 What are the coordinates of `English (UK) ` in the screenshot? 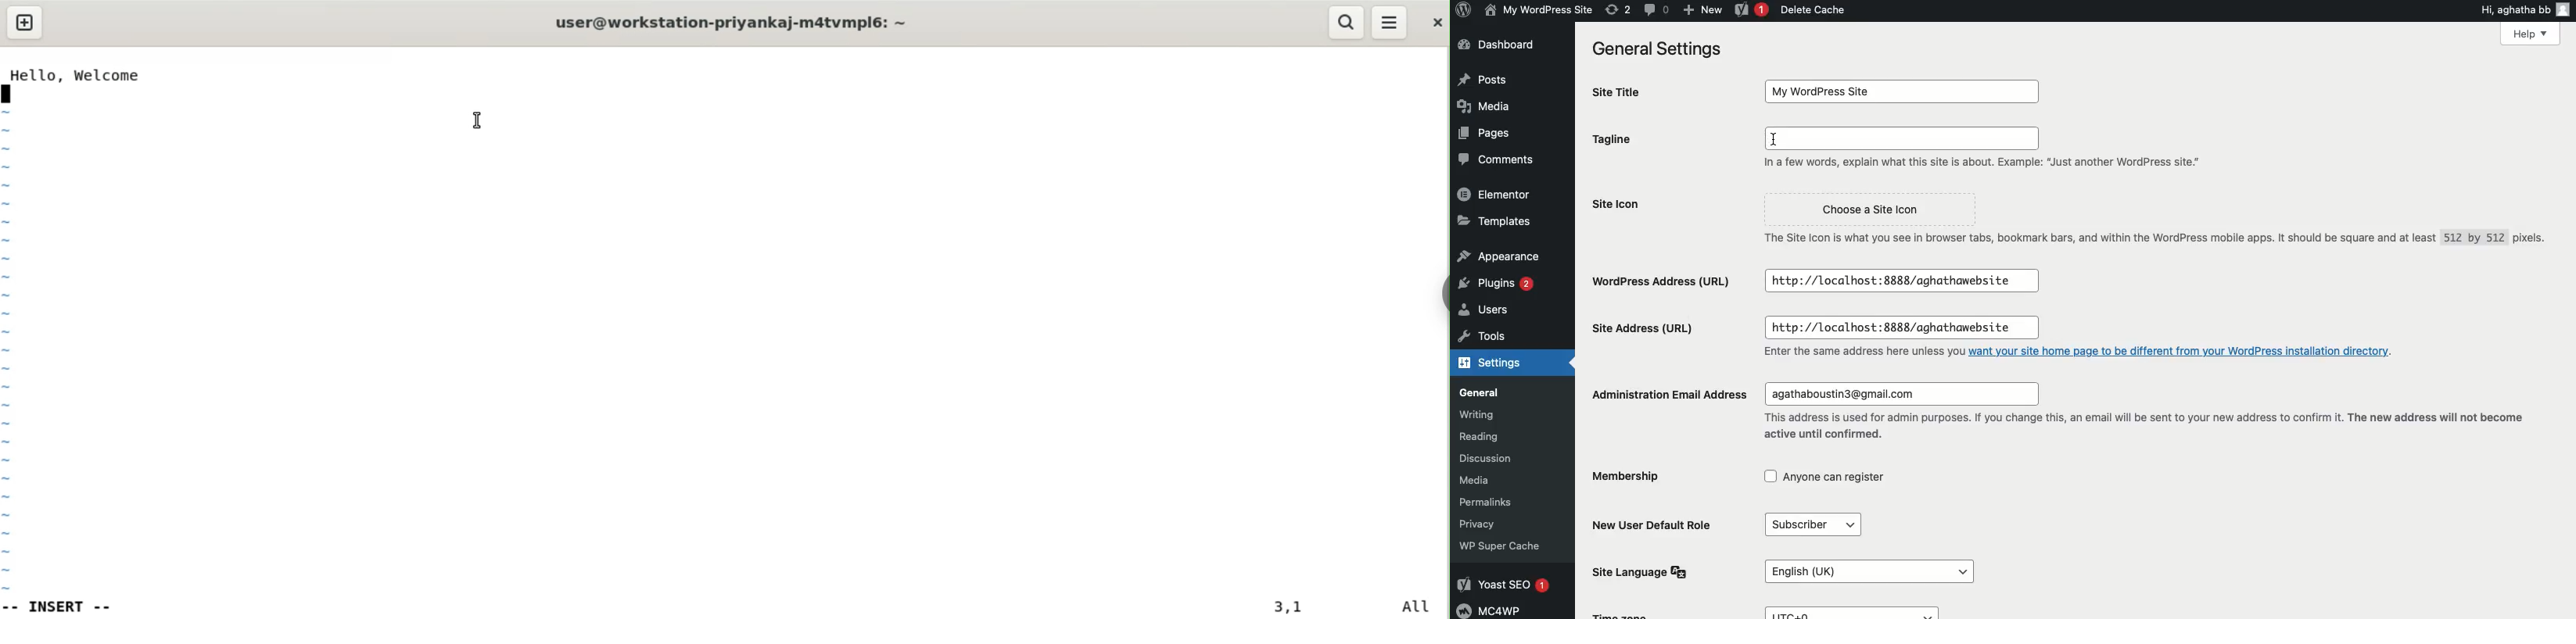 It's located at (1865, 565).